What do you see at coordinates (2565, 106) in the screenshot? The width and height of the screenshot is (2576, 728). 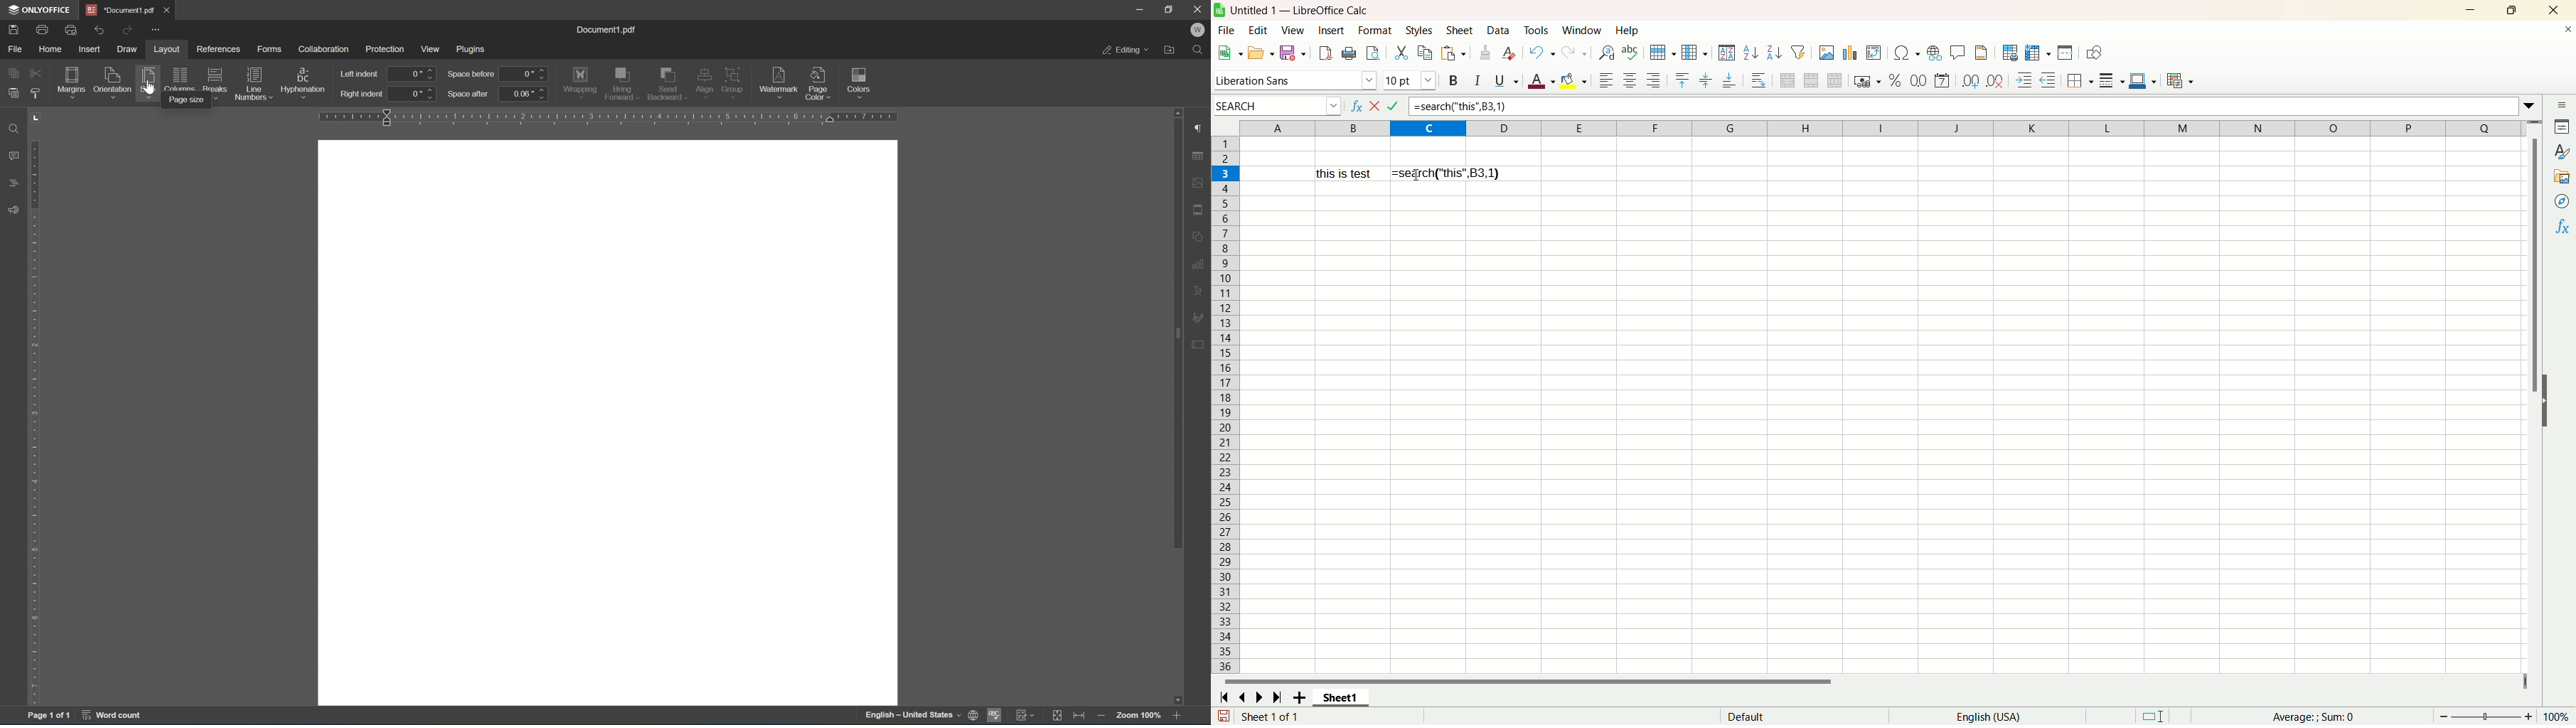 I see `siderbar settings` at bounding box center [2565, 106].